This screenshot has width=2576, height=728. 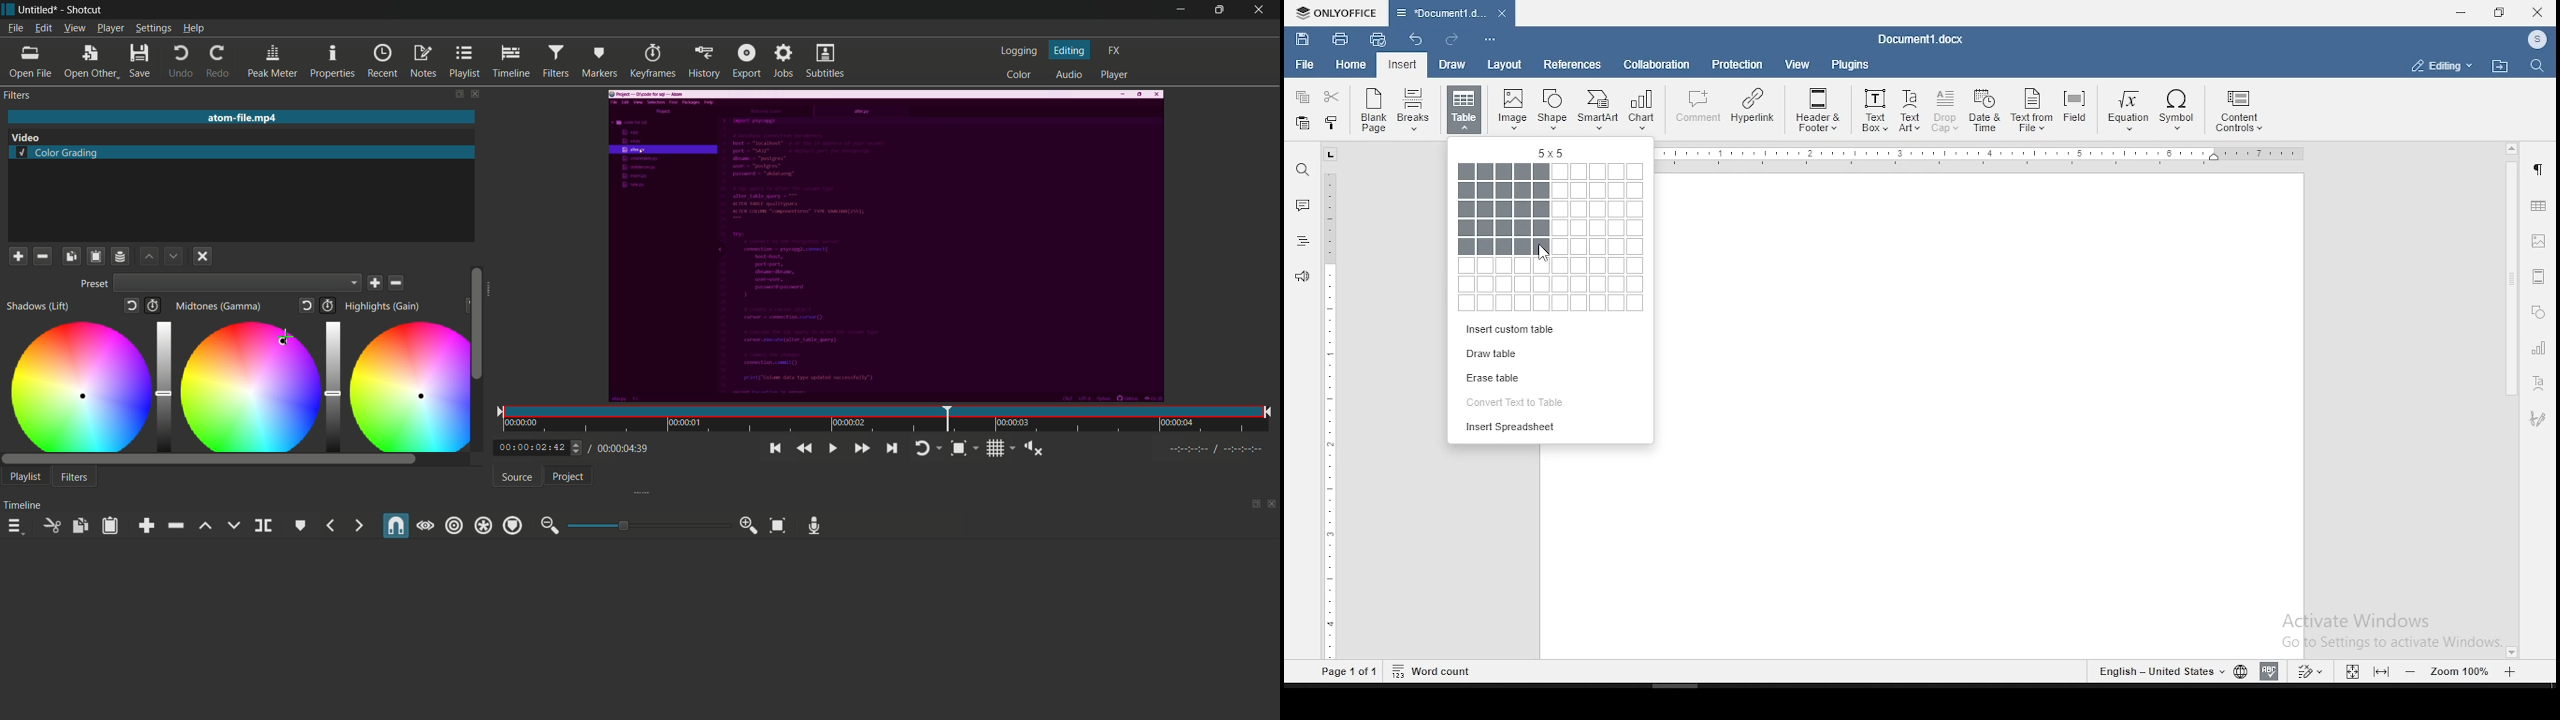 What do you see at coordinates (1554, 108) in the screenshot?
I see `Shape` at bounding box center [1554, 108].